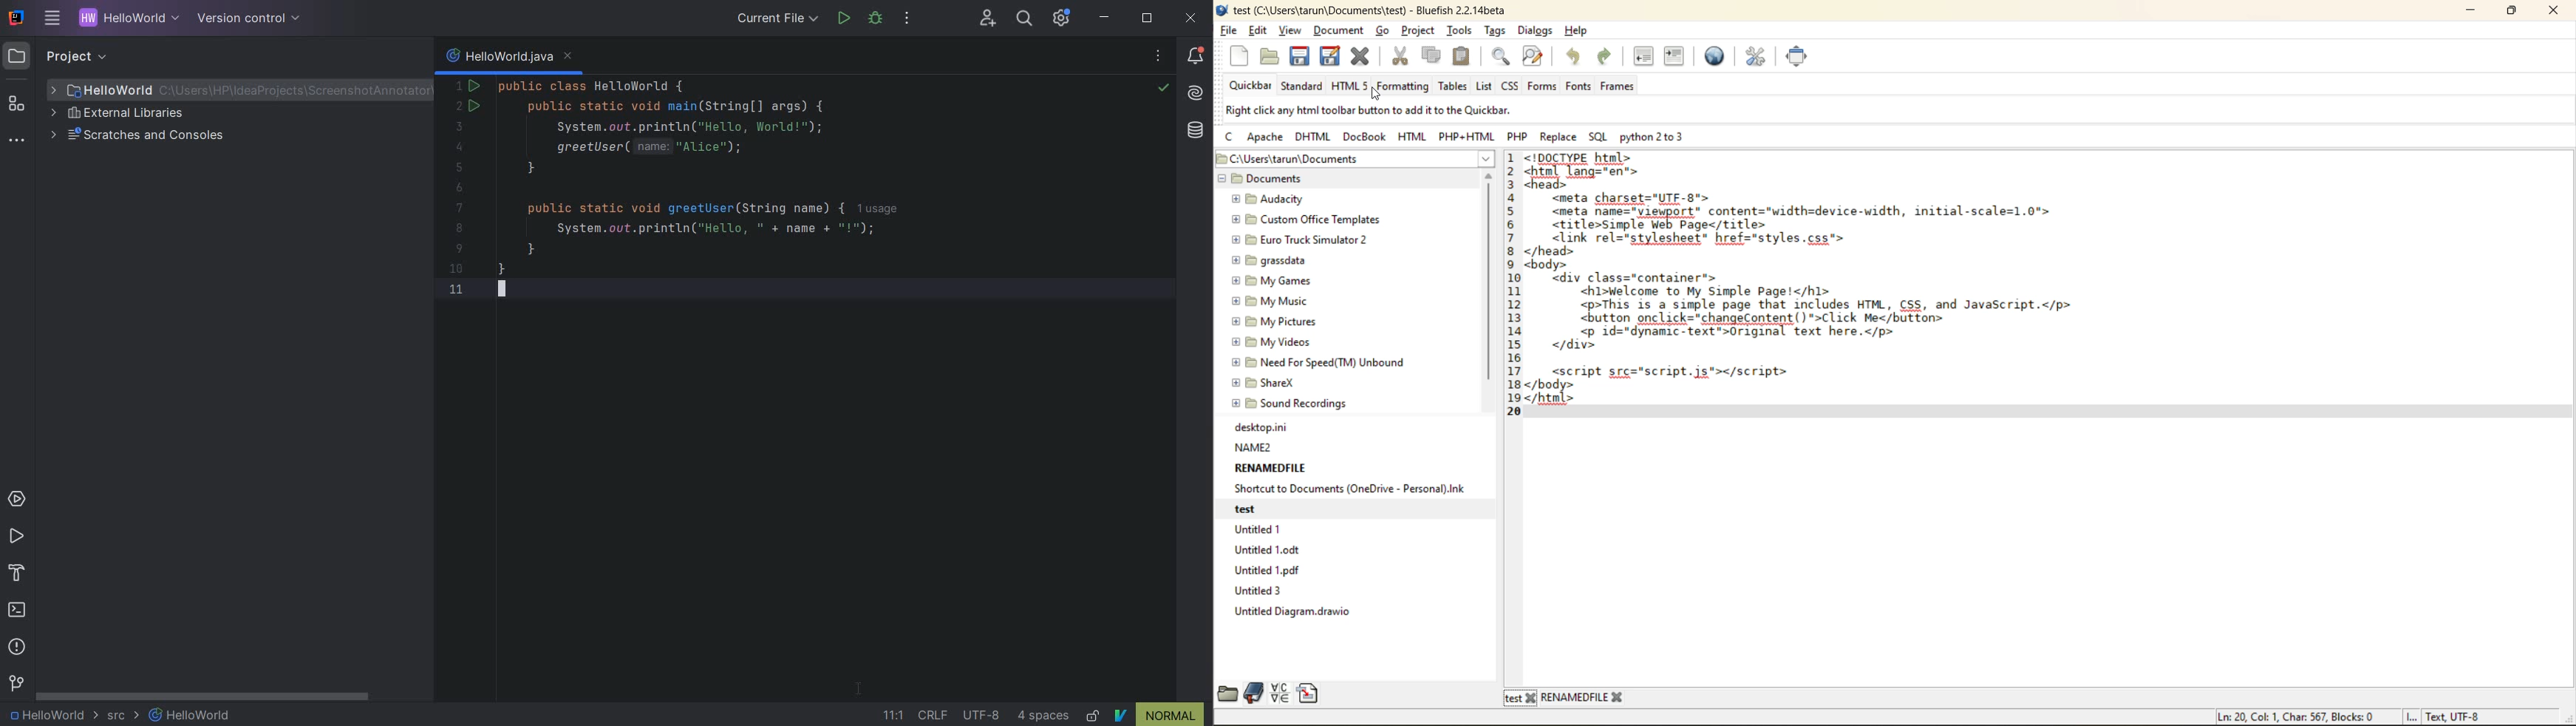 Image resolution: width=2576 pixels, height=728 pixels. Describe the element at coordinates (1517, 134) in the screenshot. I see `php` at that location.